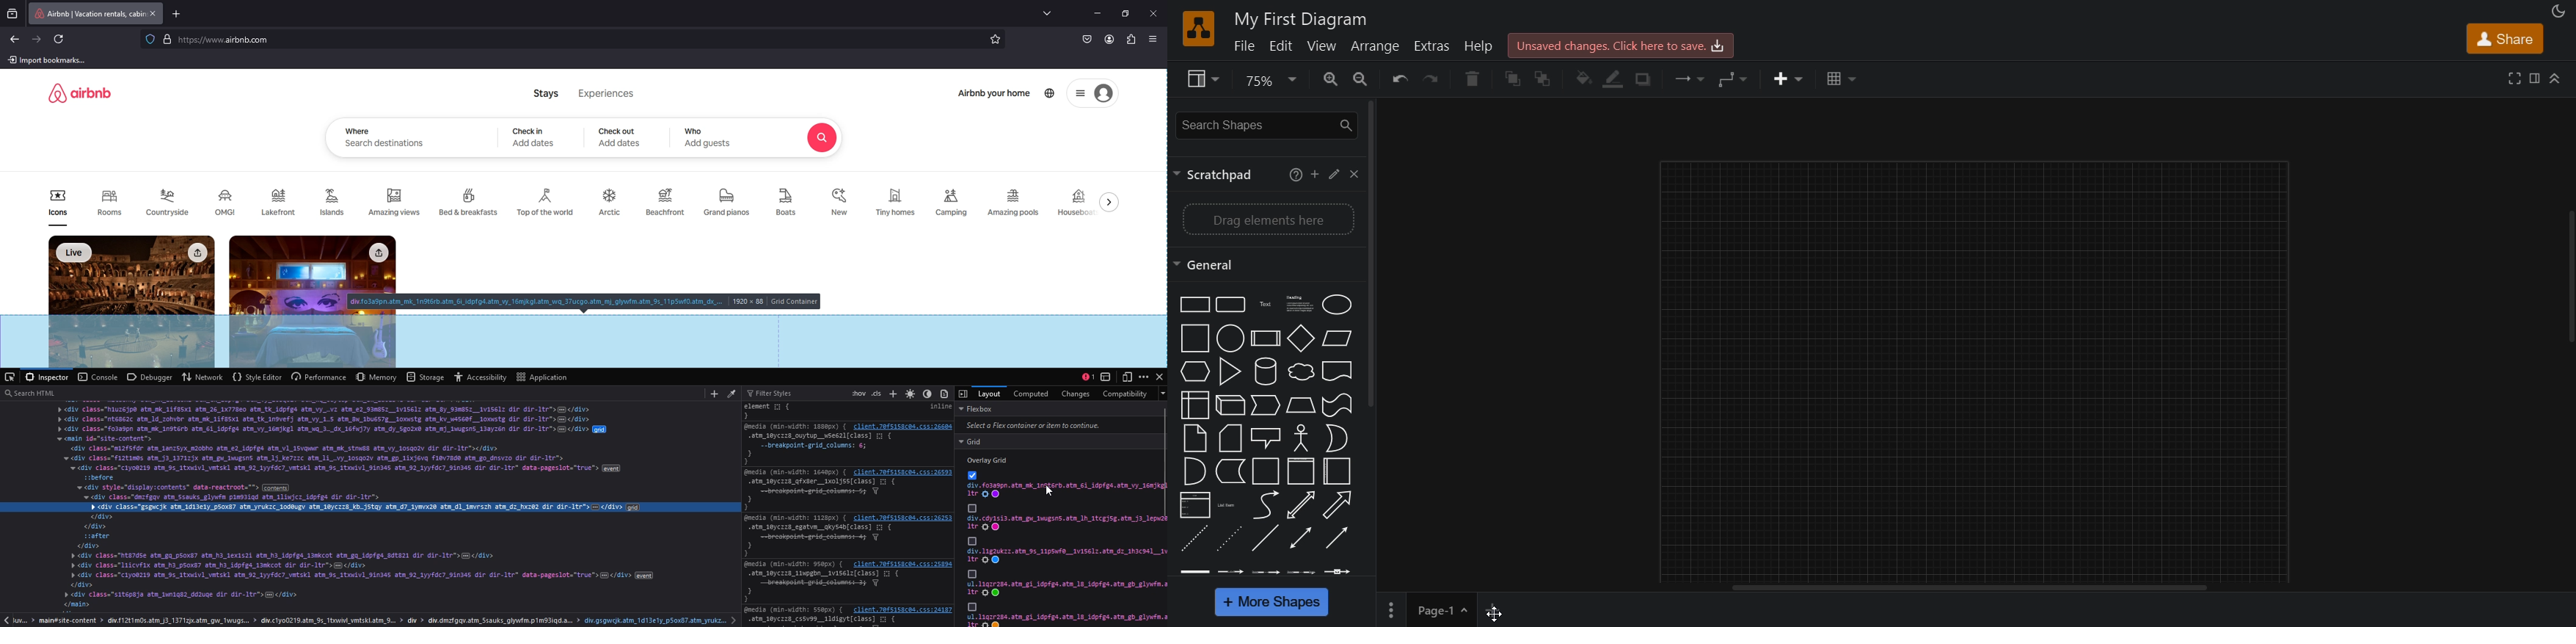 The height and width of the screenshot is (644, 2576). Describe the element at coordinates (823, 586) in the screenshot. I see `elements` at that location.